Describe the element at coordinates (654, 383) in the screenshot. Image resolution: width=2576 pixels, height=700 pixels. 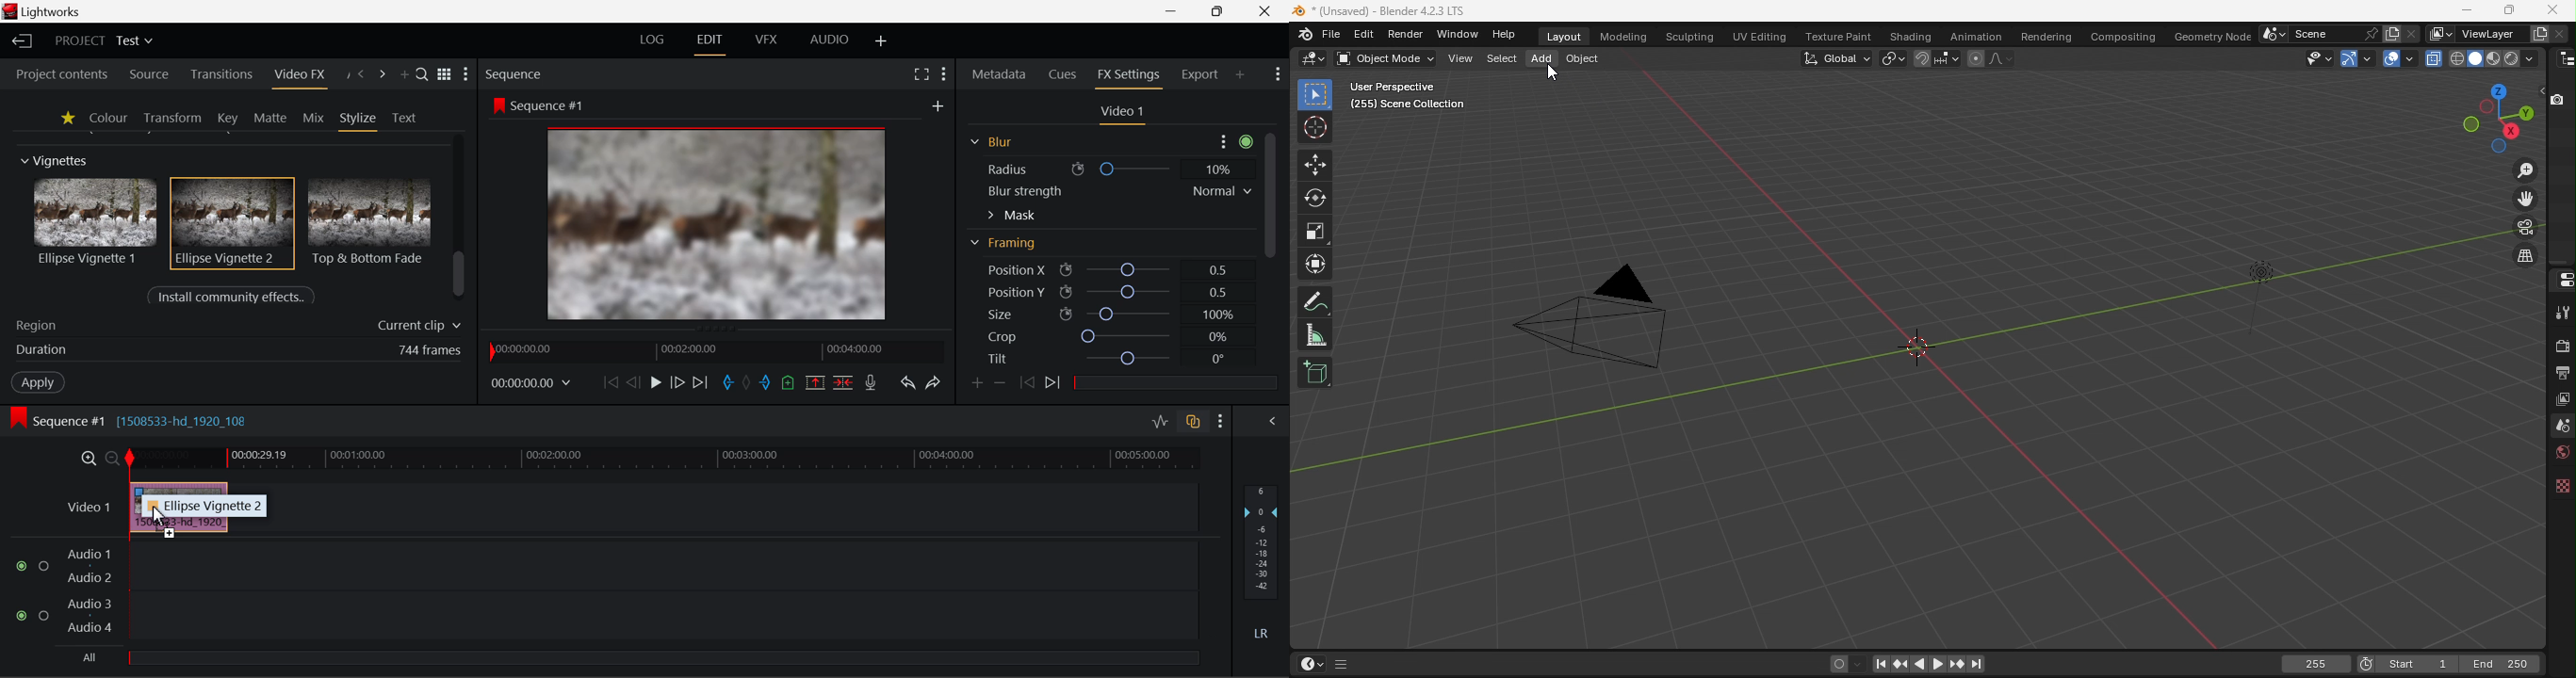
I see `Play` at that location.